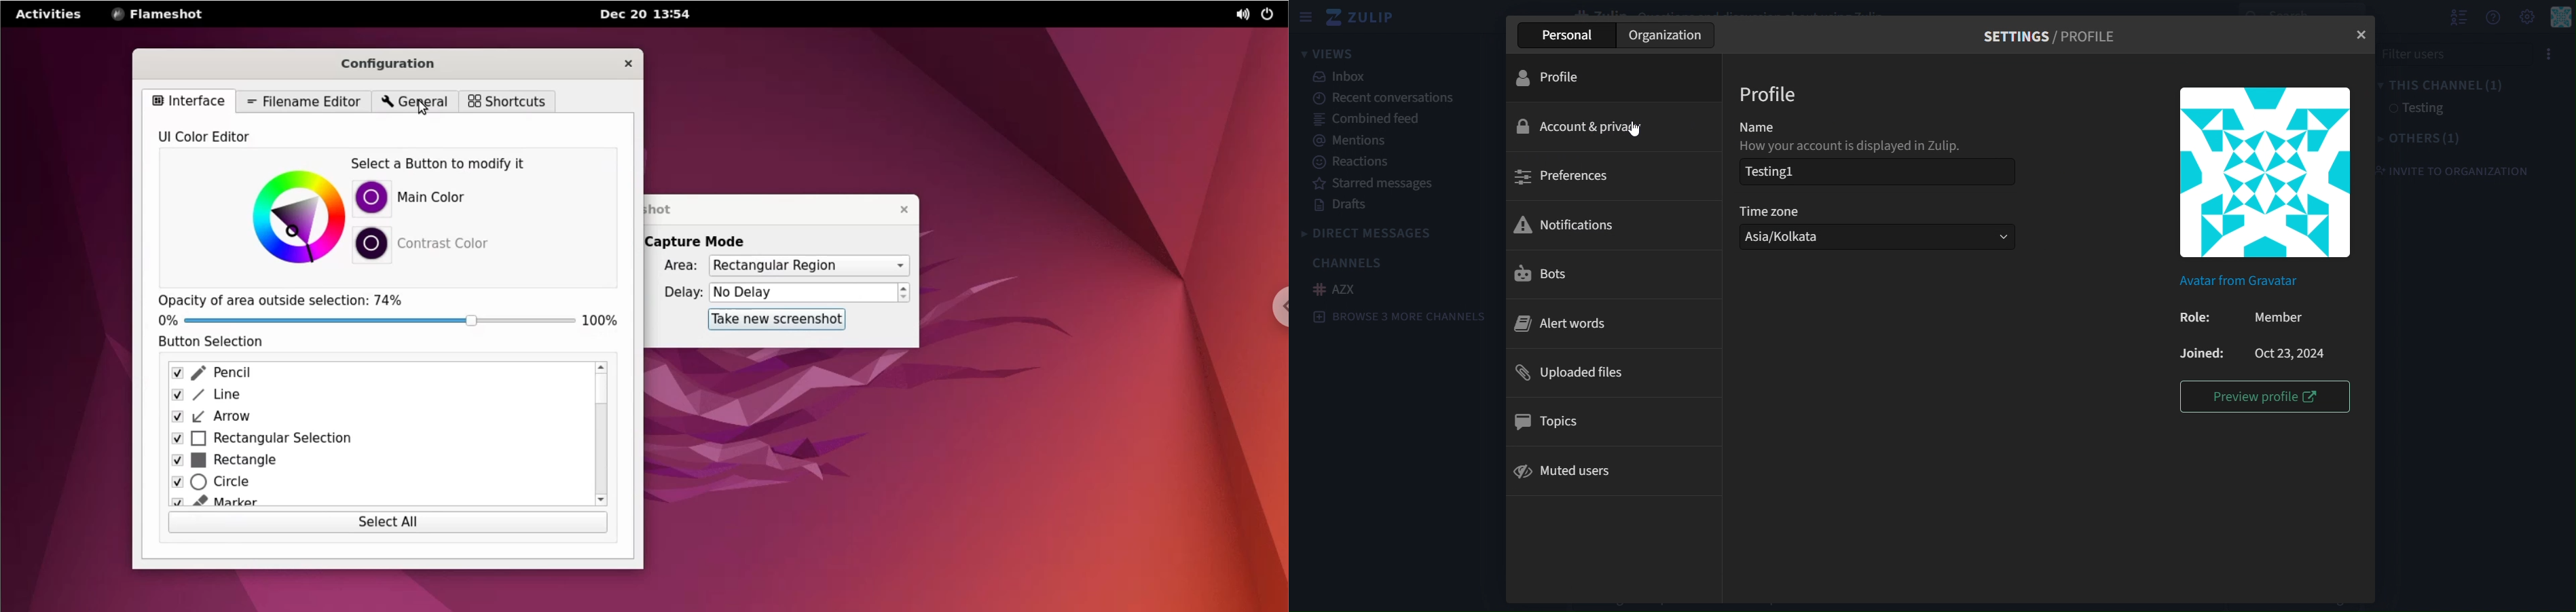 The height and width of the screenshot is (616, 2576). I want to click on invite to organization, so click(2457, 171).